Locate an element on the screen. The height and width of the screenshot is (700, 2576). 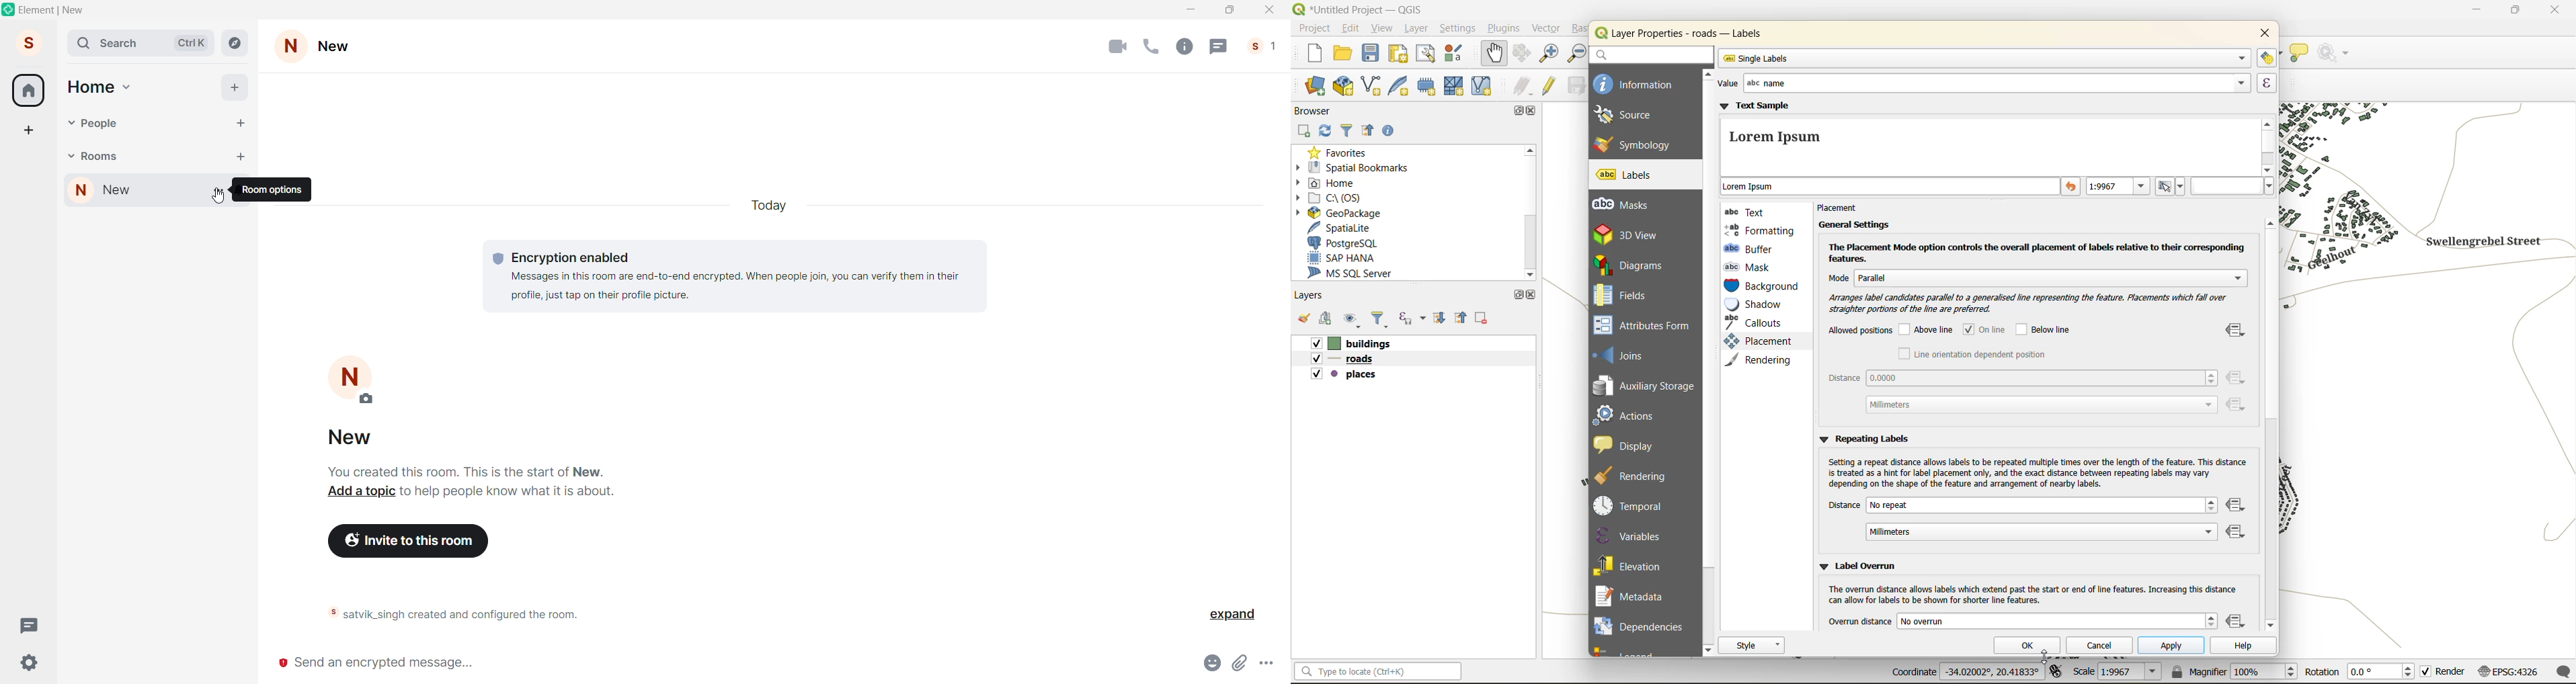
new is located at coordinates (1309, 54).